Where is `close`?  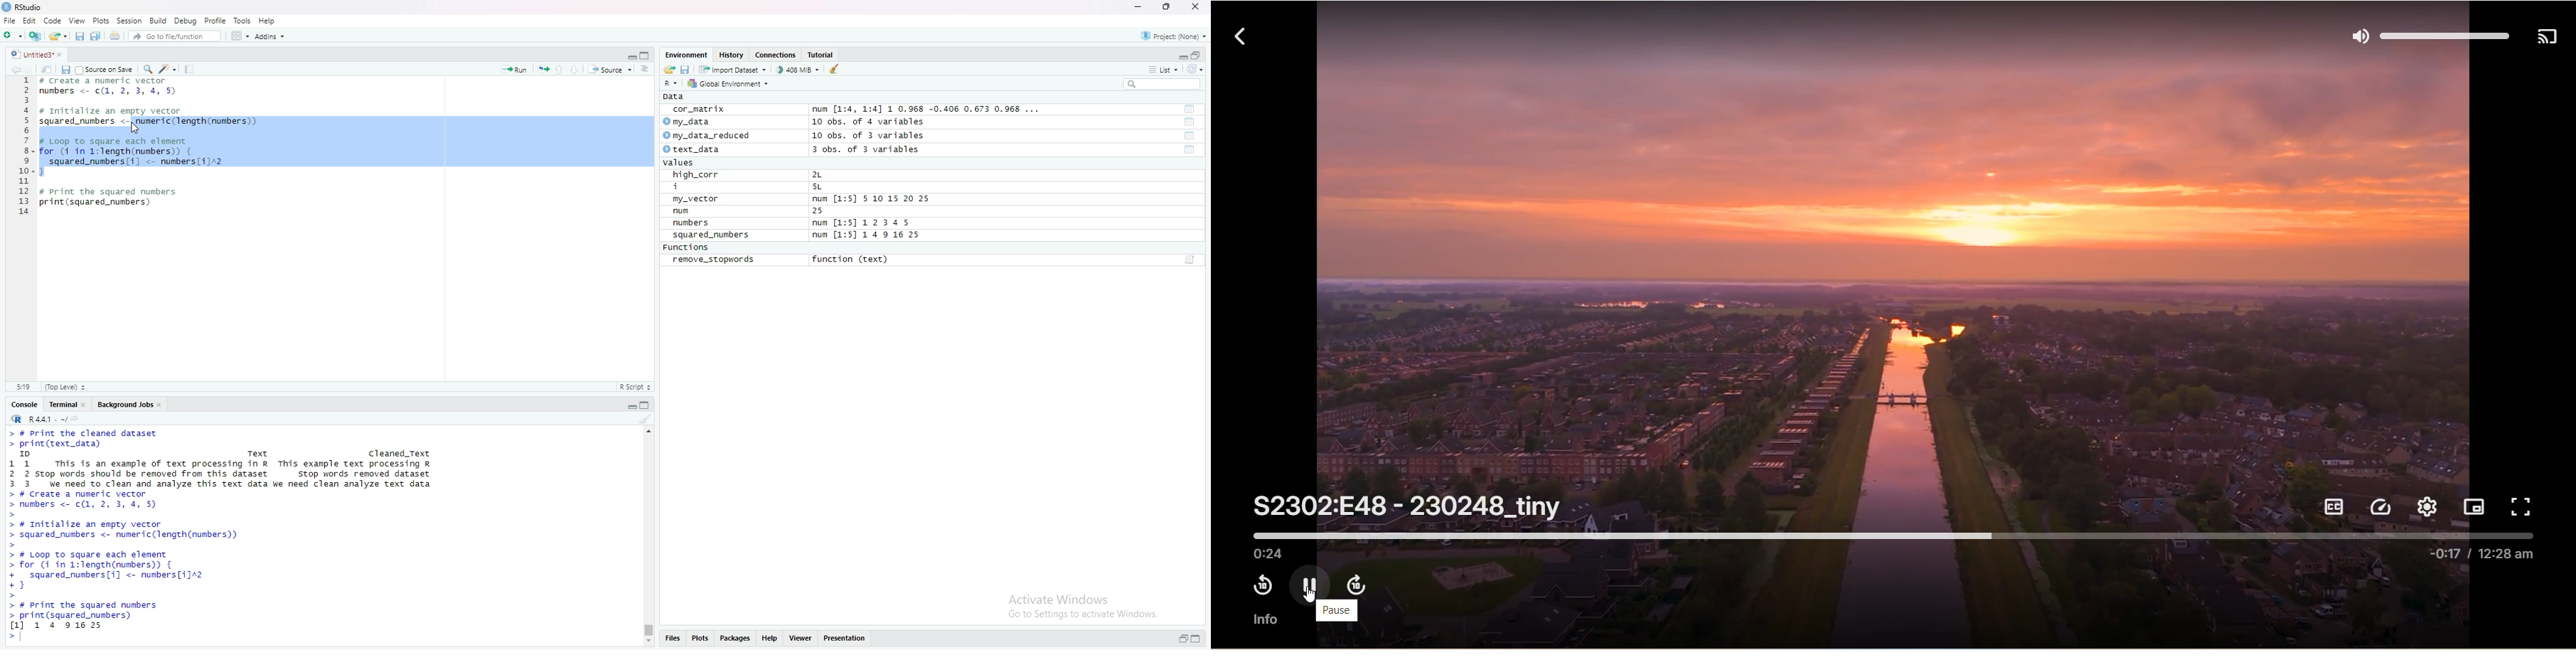
close is located at coordinates (1198, 8).